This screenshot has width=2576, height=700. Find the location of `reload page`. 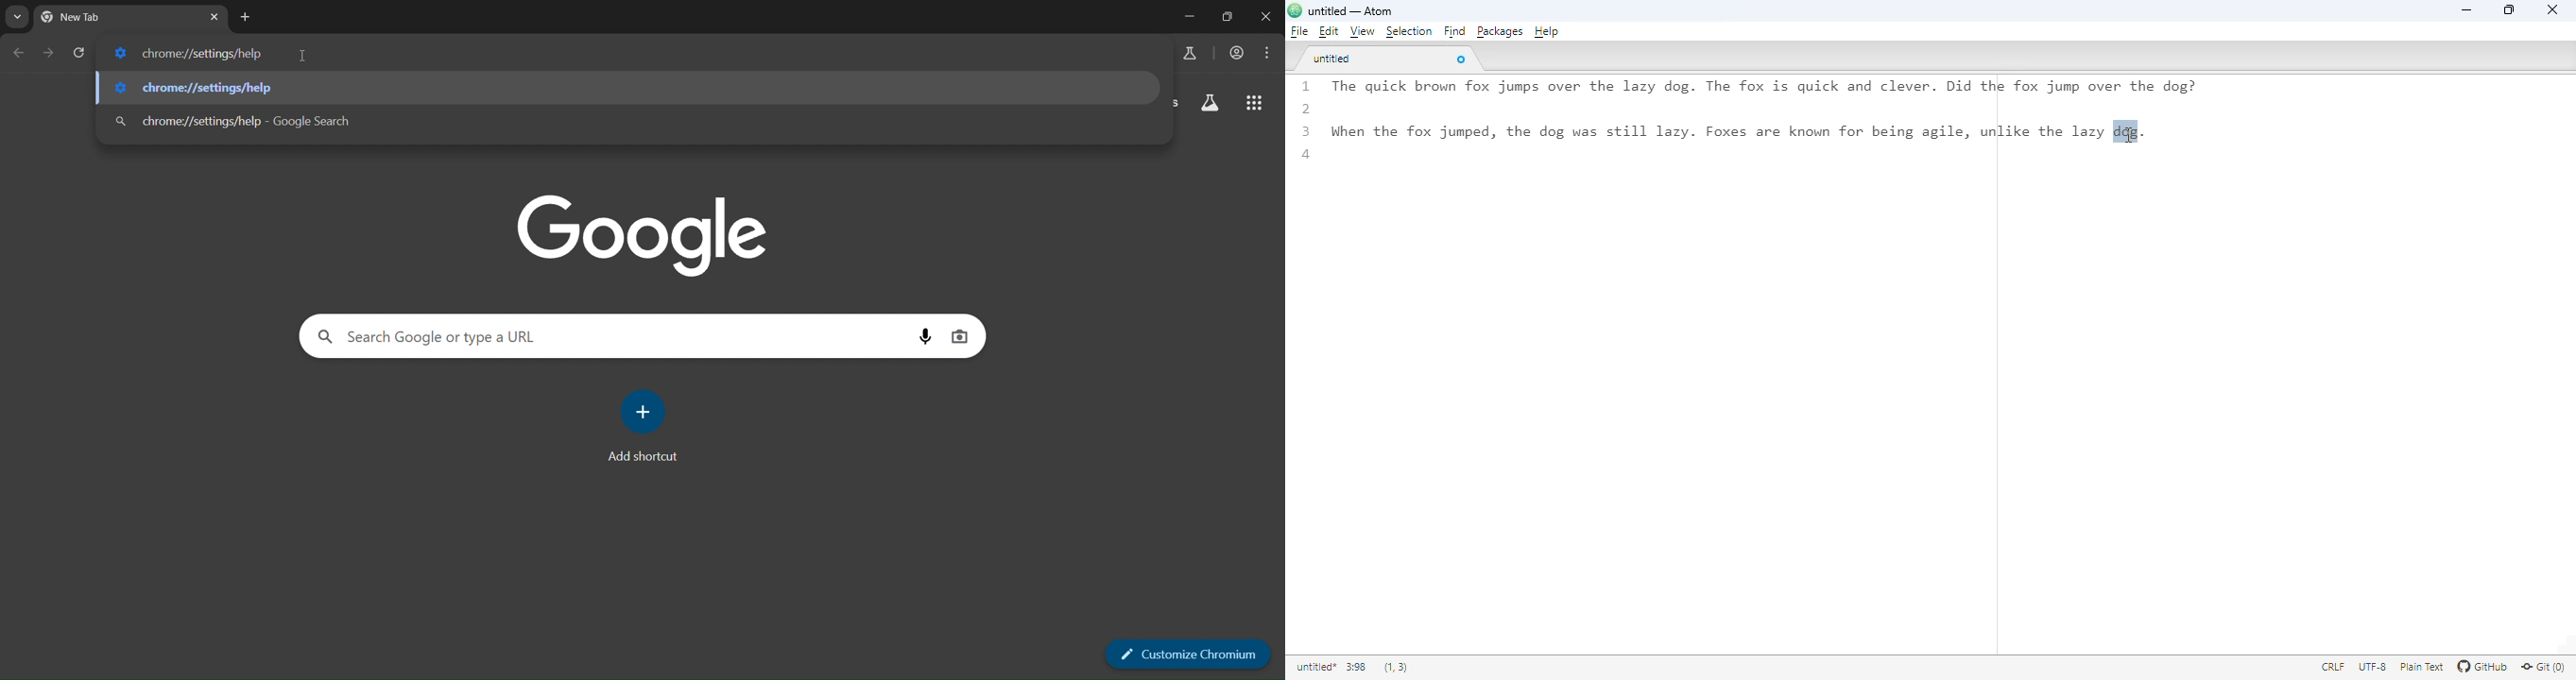

reload page is located at coordinates (81, 53).